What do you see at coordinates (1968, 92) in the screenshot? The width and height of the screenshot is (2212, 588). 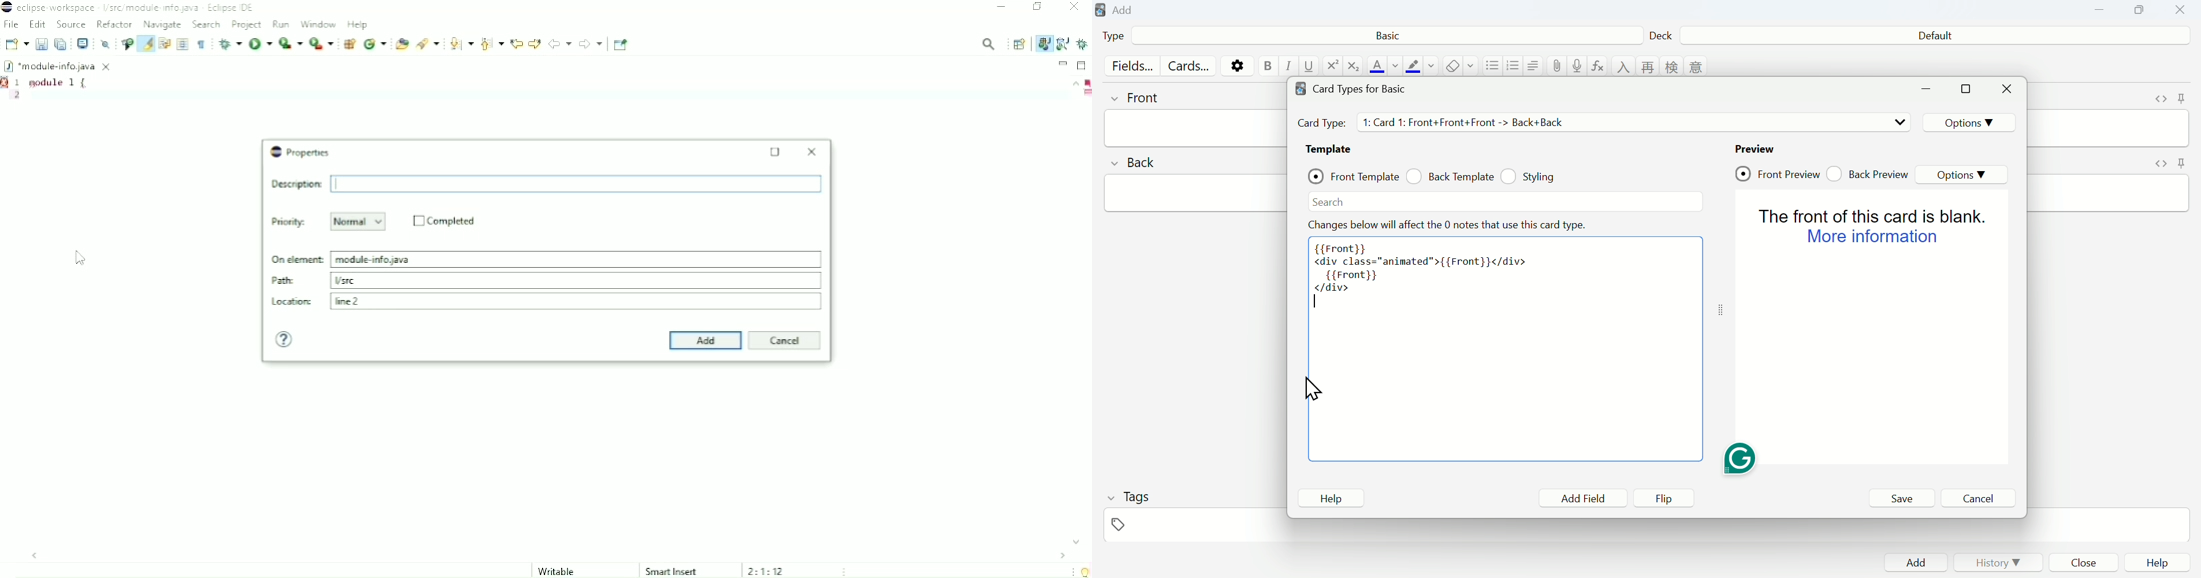 I see `maximize` at bounding box center [1968, 92].